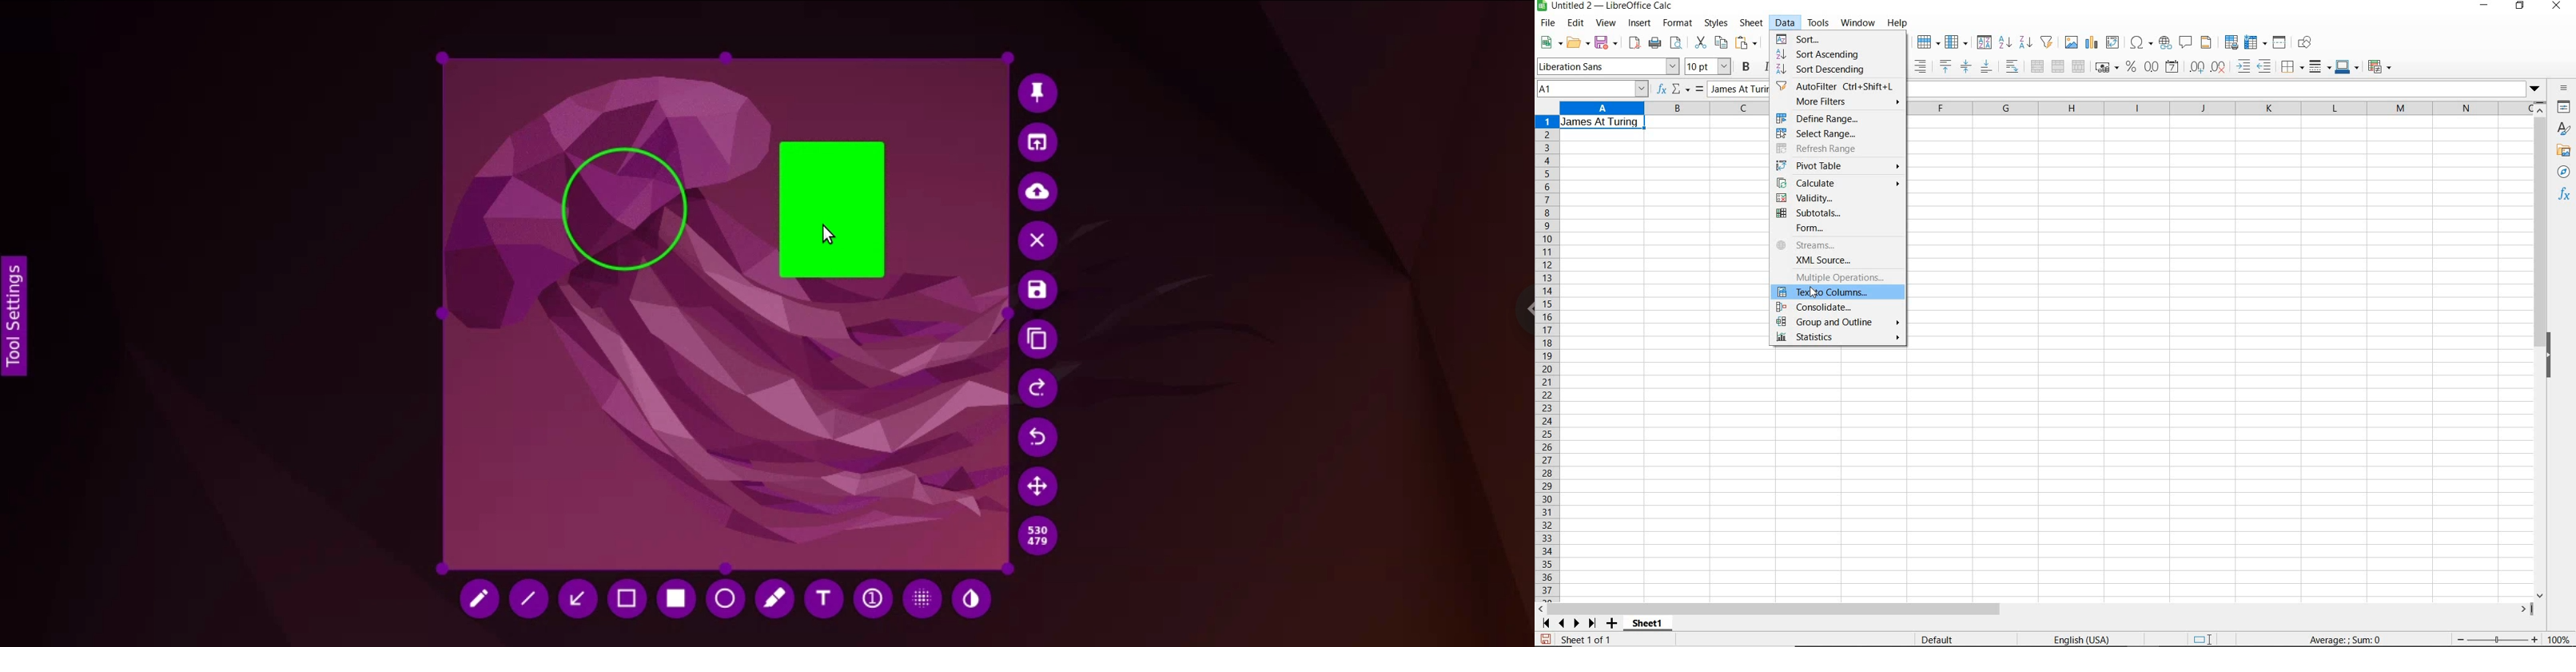 The height and width of the screenshot is (672, 2576). Describe the element at coordinates (1832, 134) in the screenshot. I see `select range` at that location.